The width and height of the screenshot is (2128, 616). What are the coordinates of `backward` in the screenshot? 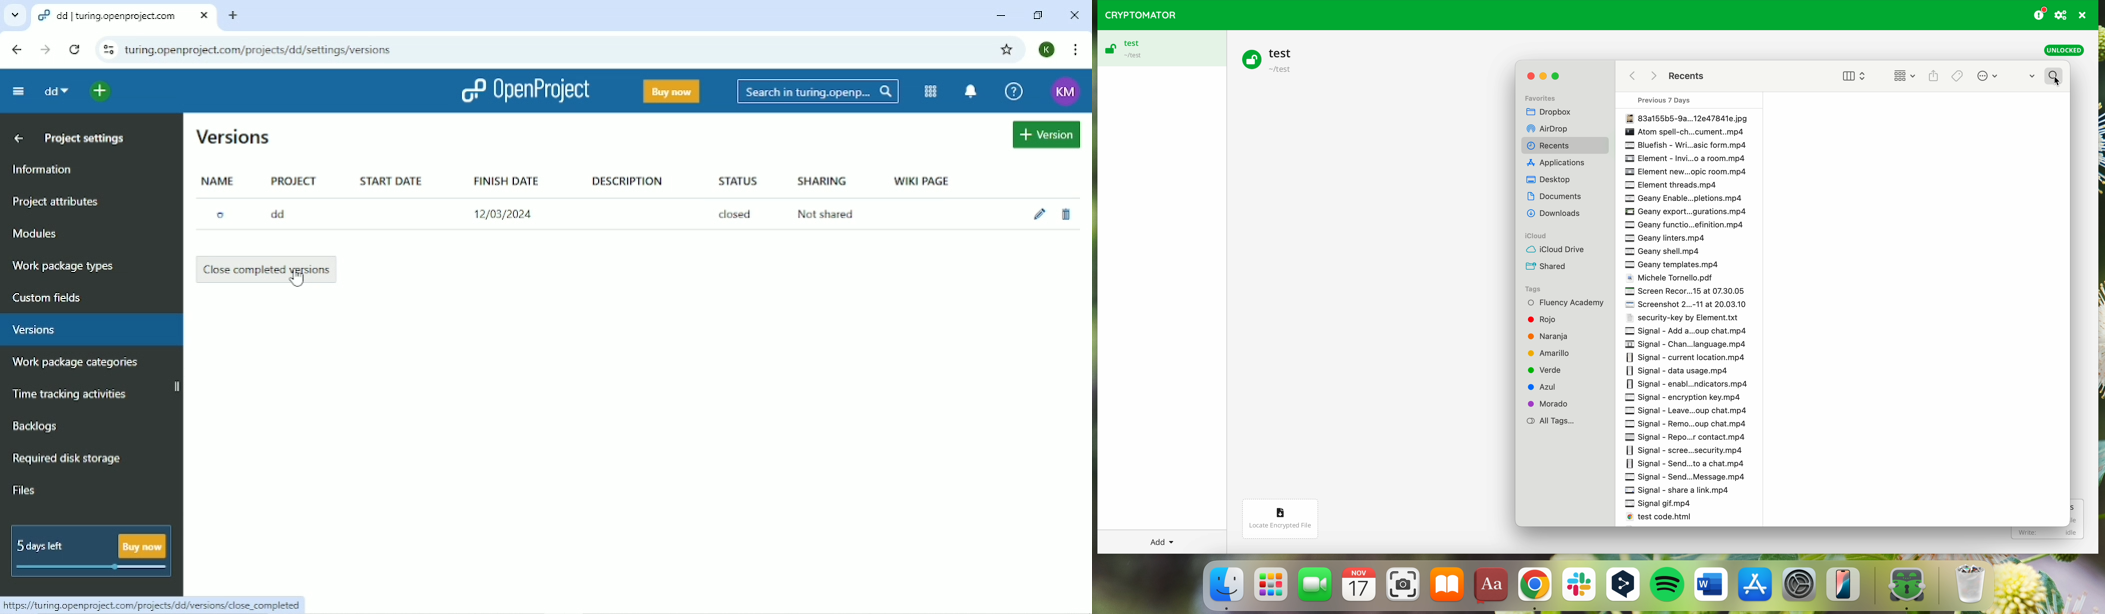 It's located at (14, 49).